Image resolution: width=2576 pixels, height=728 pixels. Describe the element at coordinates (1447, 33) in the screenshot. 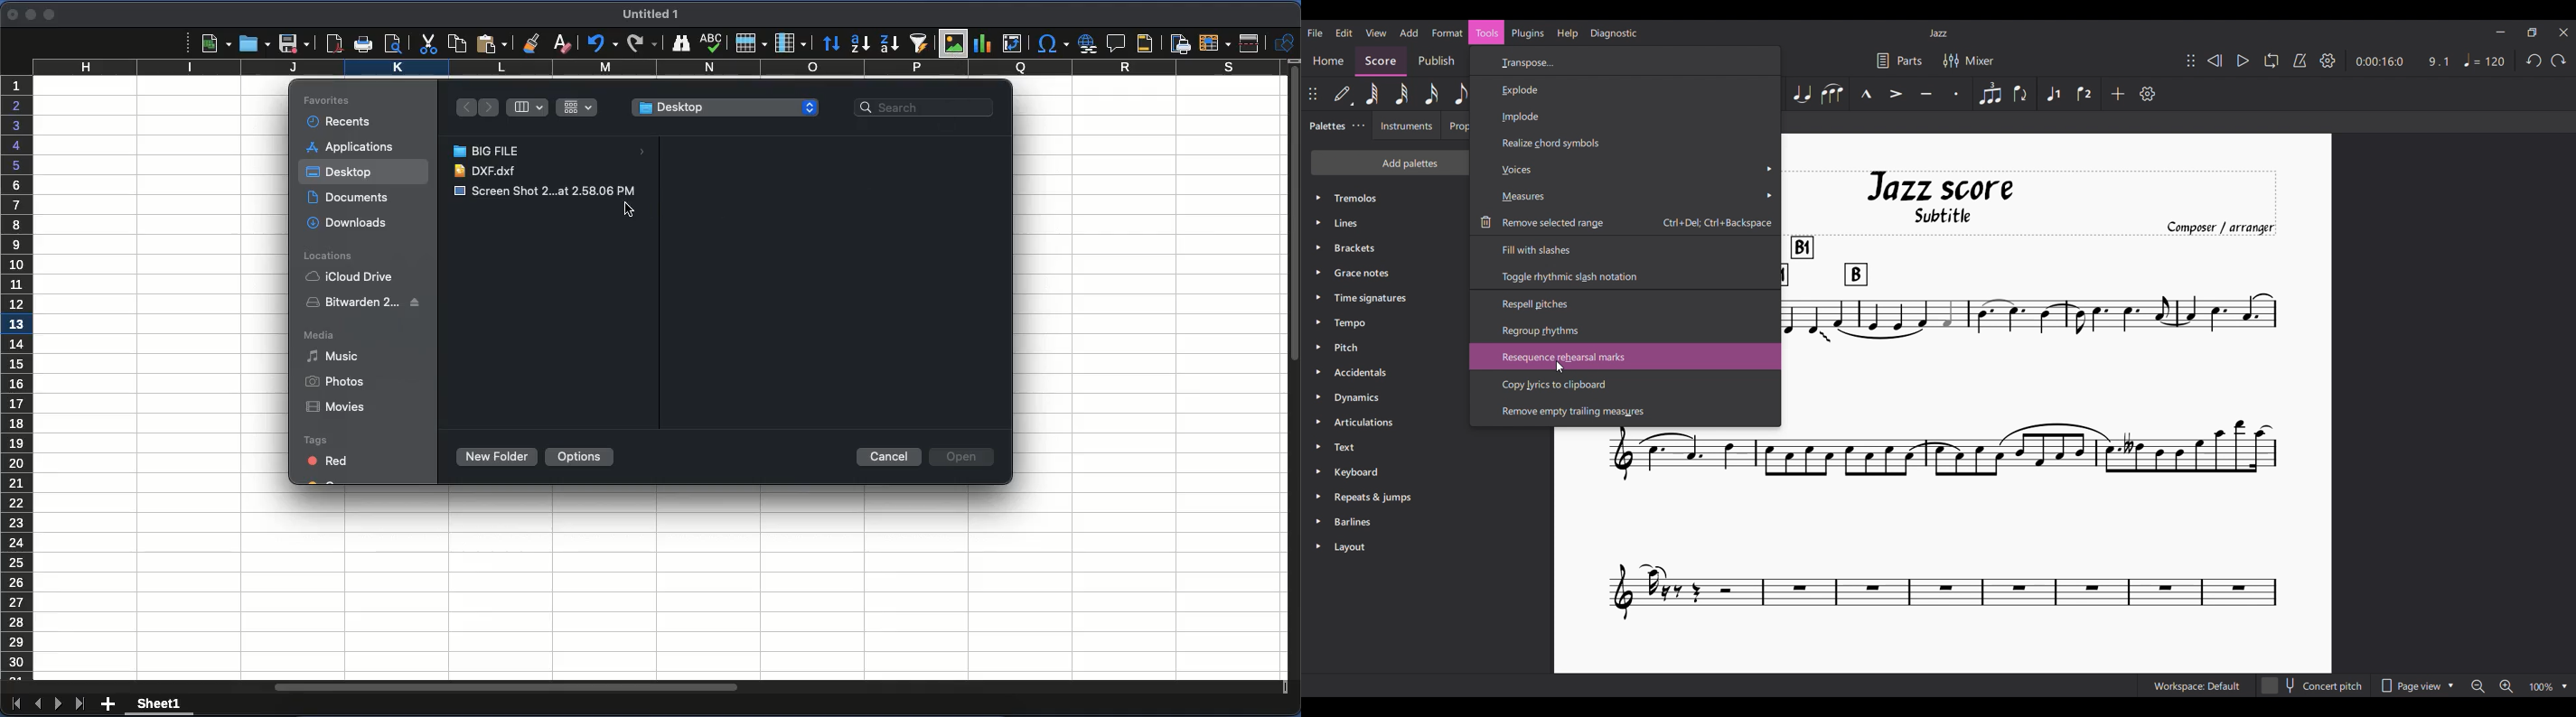

I see `Format menu` at that location.